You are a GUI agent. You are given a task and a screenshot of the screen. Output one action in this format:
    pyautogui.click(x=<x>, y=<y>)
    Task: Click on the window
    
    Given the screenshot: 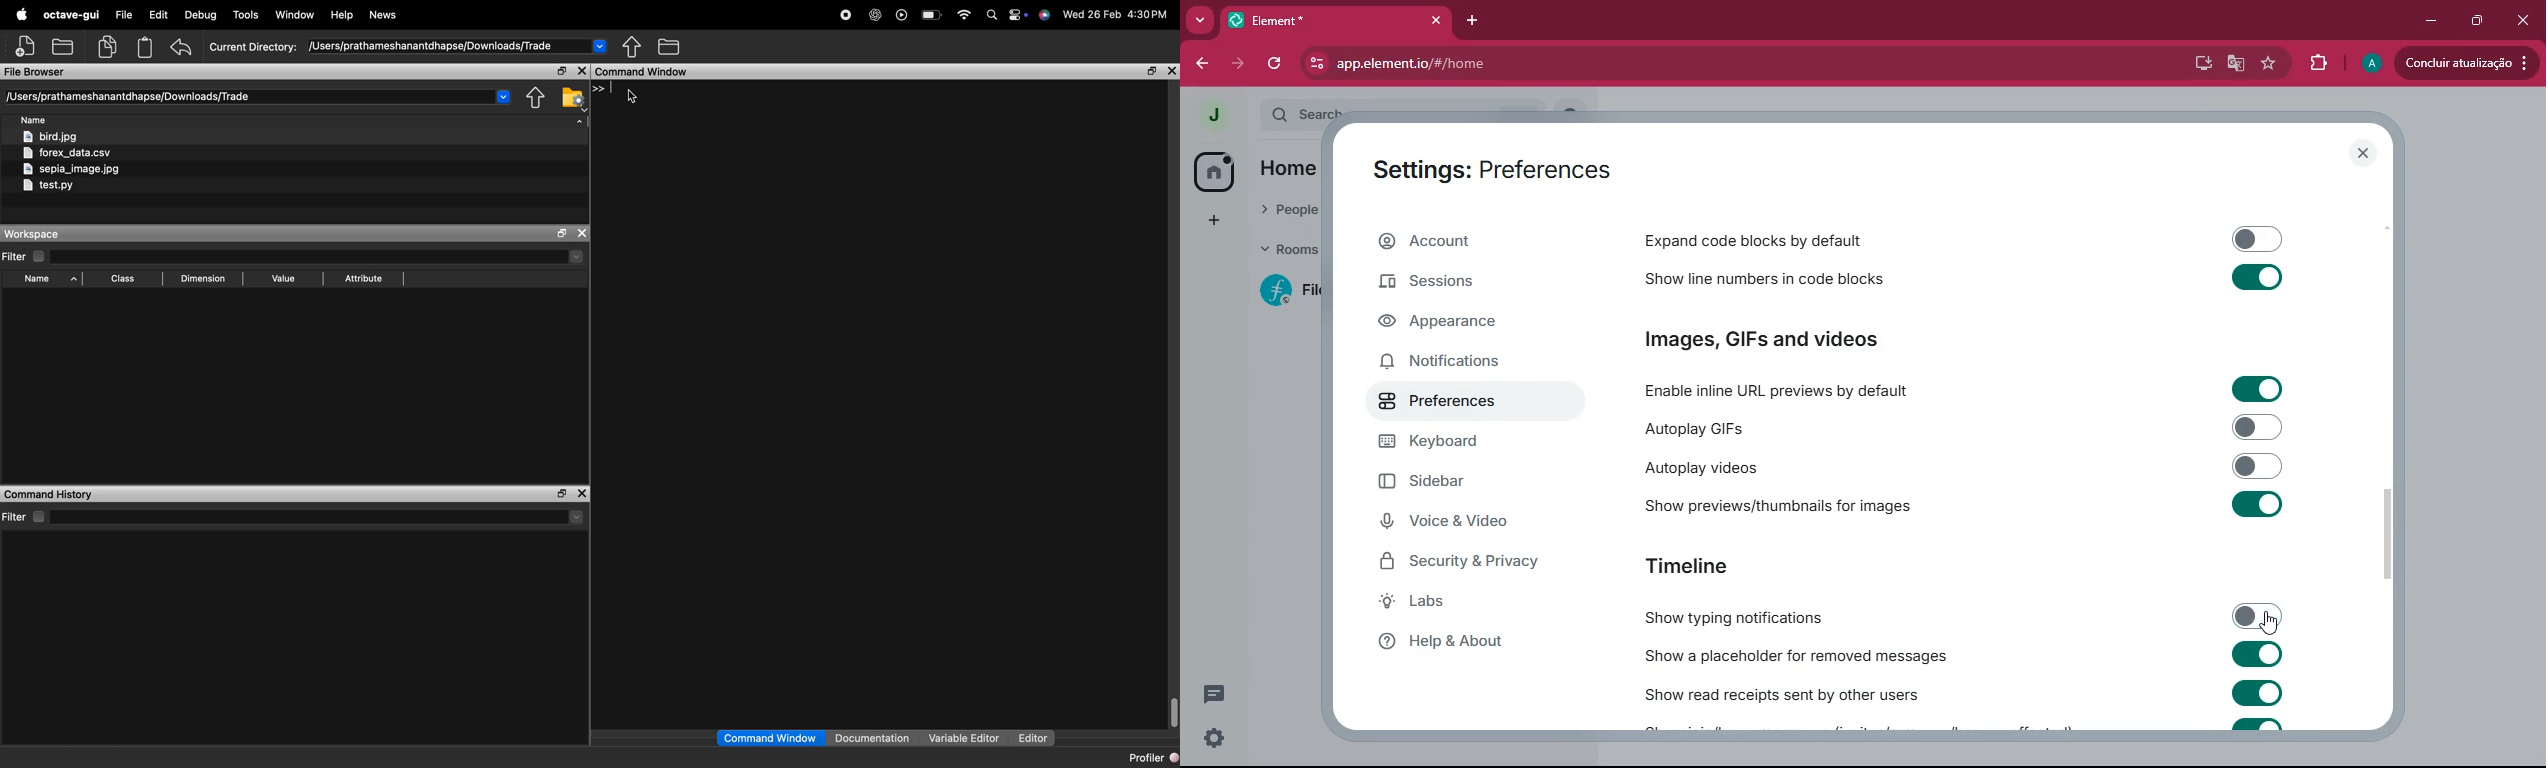 What is the action you would take?
    pyautogui.click(x=296, y=15)
    